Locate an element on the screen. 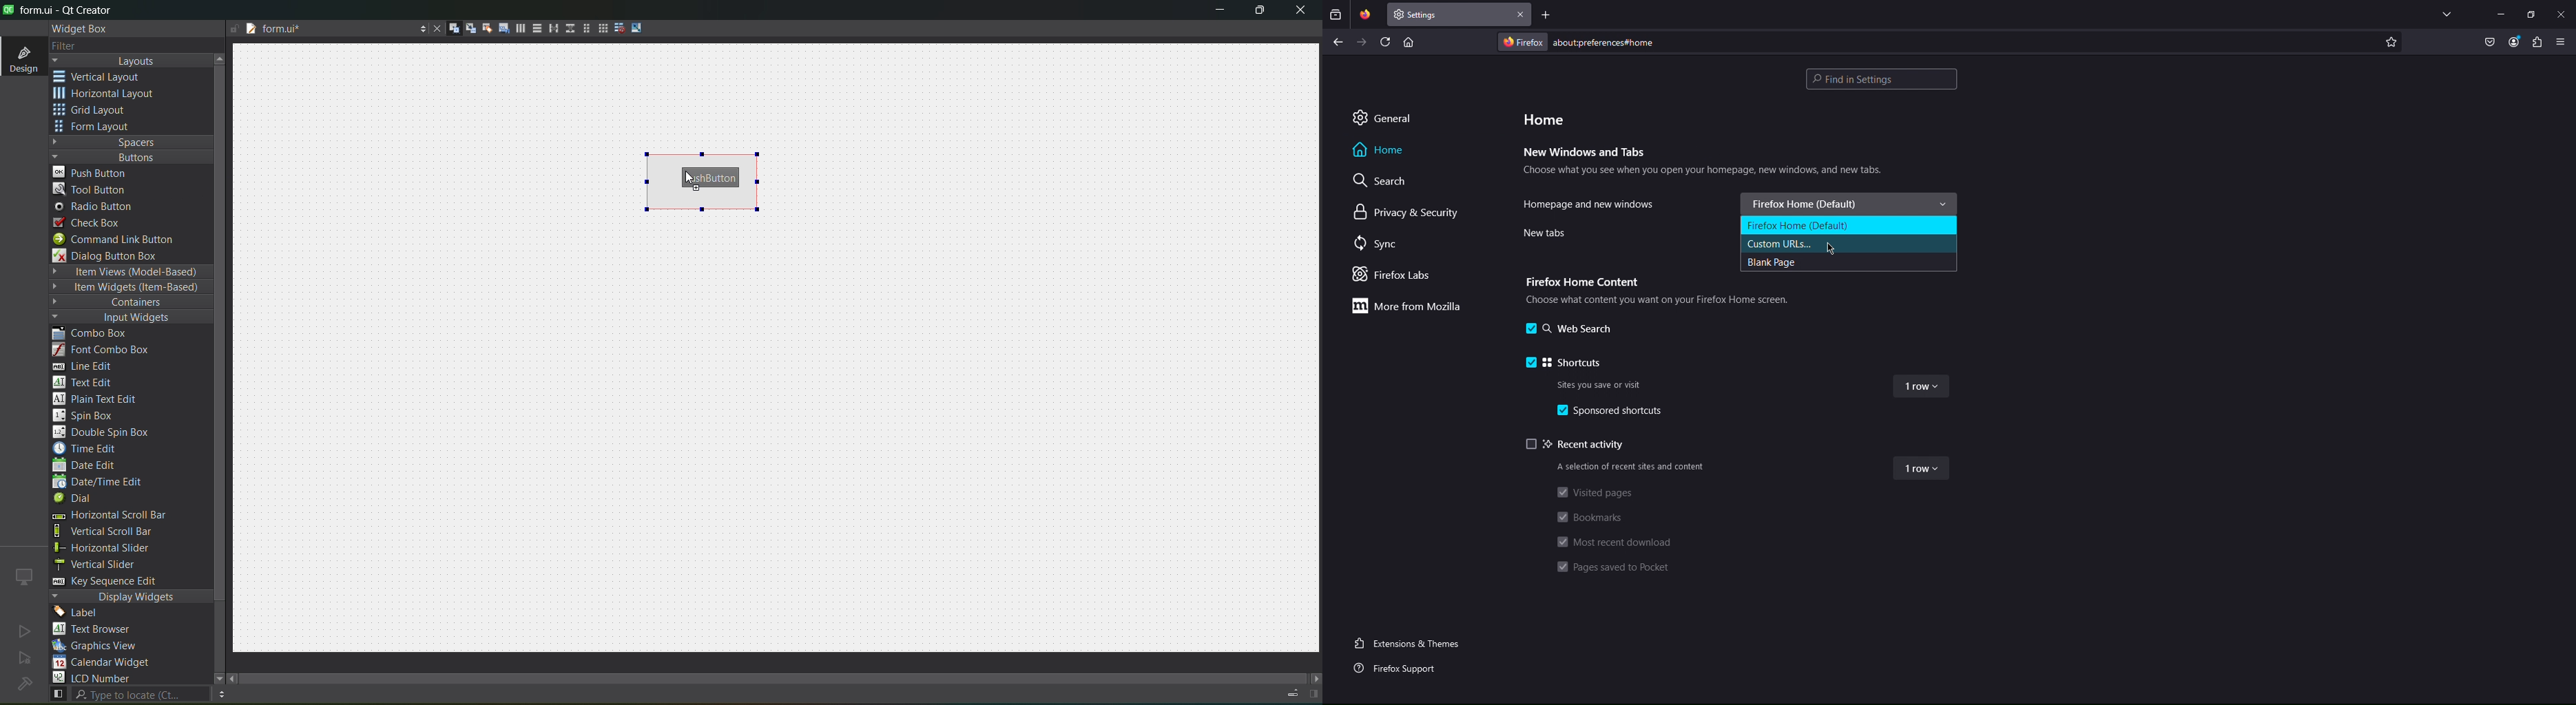  icon is located at coordinates (25, 576).